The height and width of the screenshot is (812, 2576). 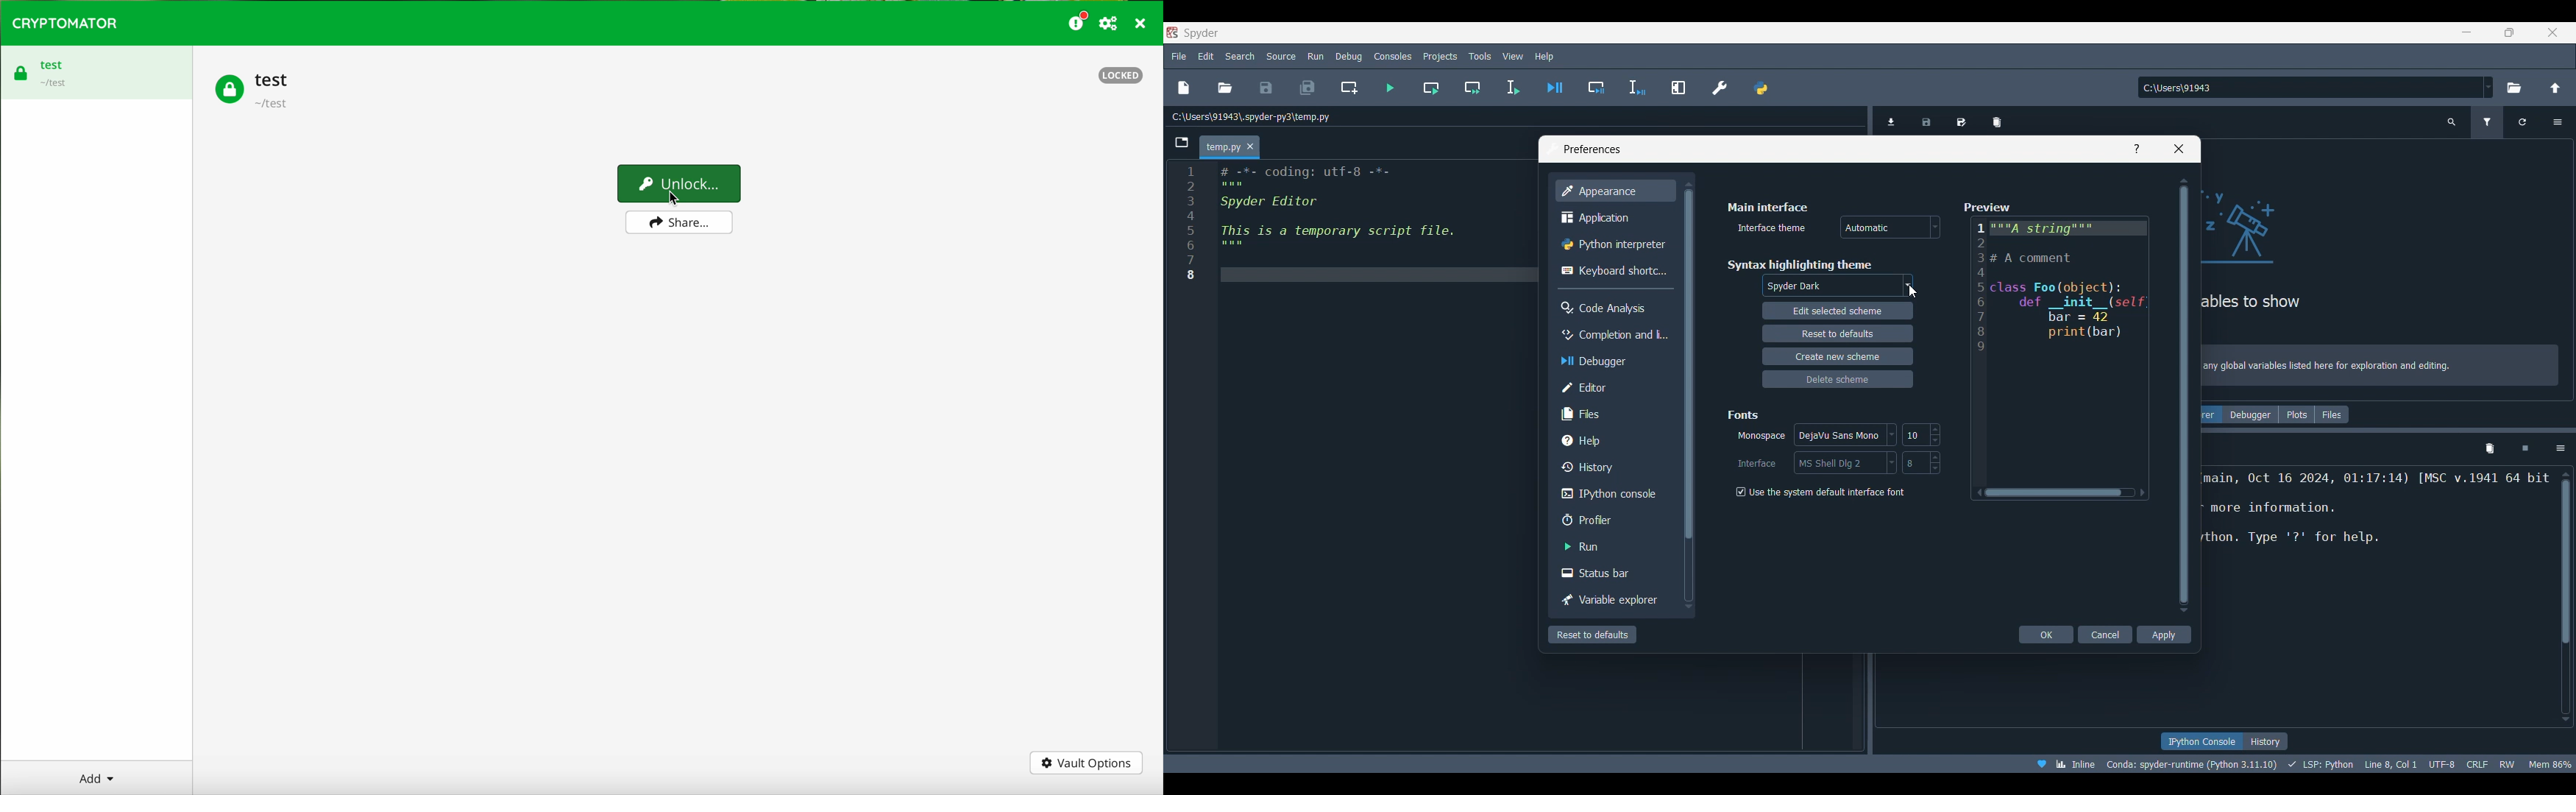 What do you see at coordinates (1078, 21) in the screenshot?
I see `donate` at bounding box center [1078, 21].